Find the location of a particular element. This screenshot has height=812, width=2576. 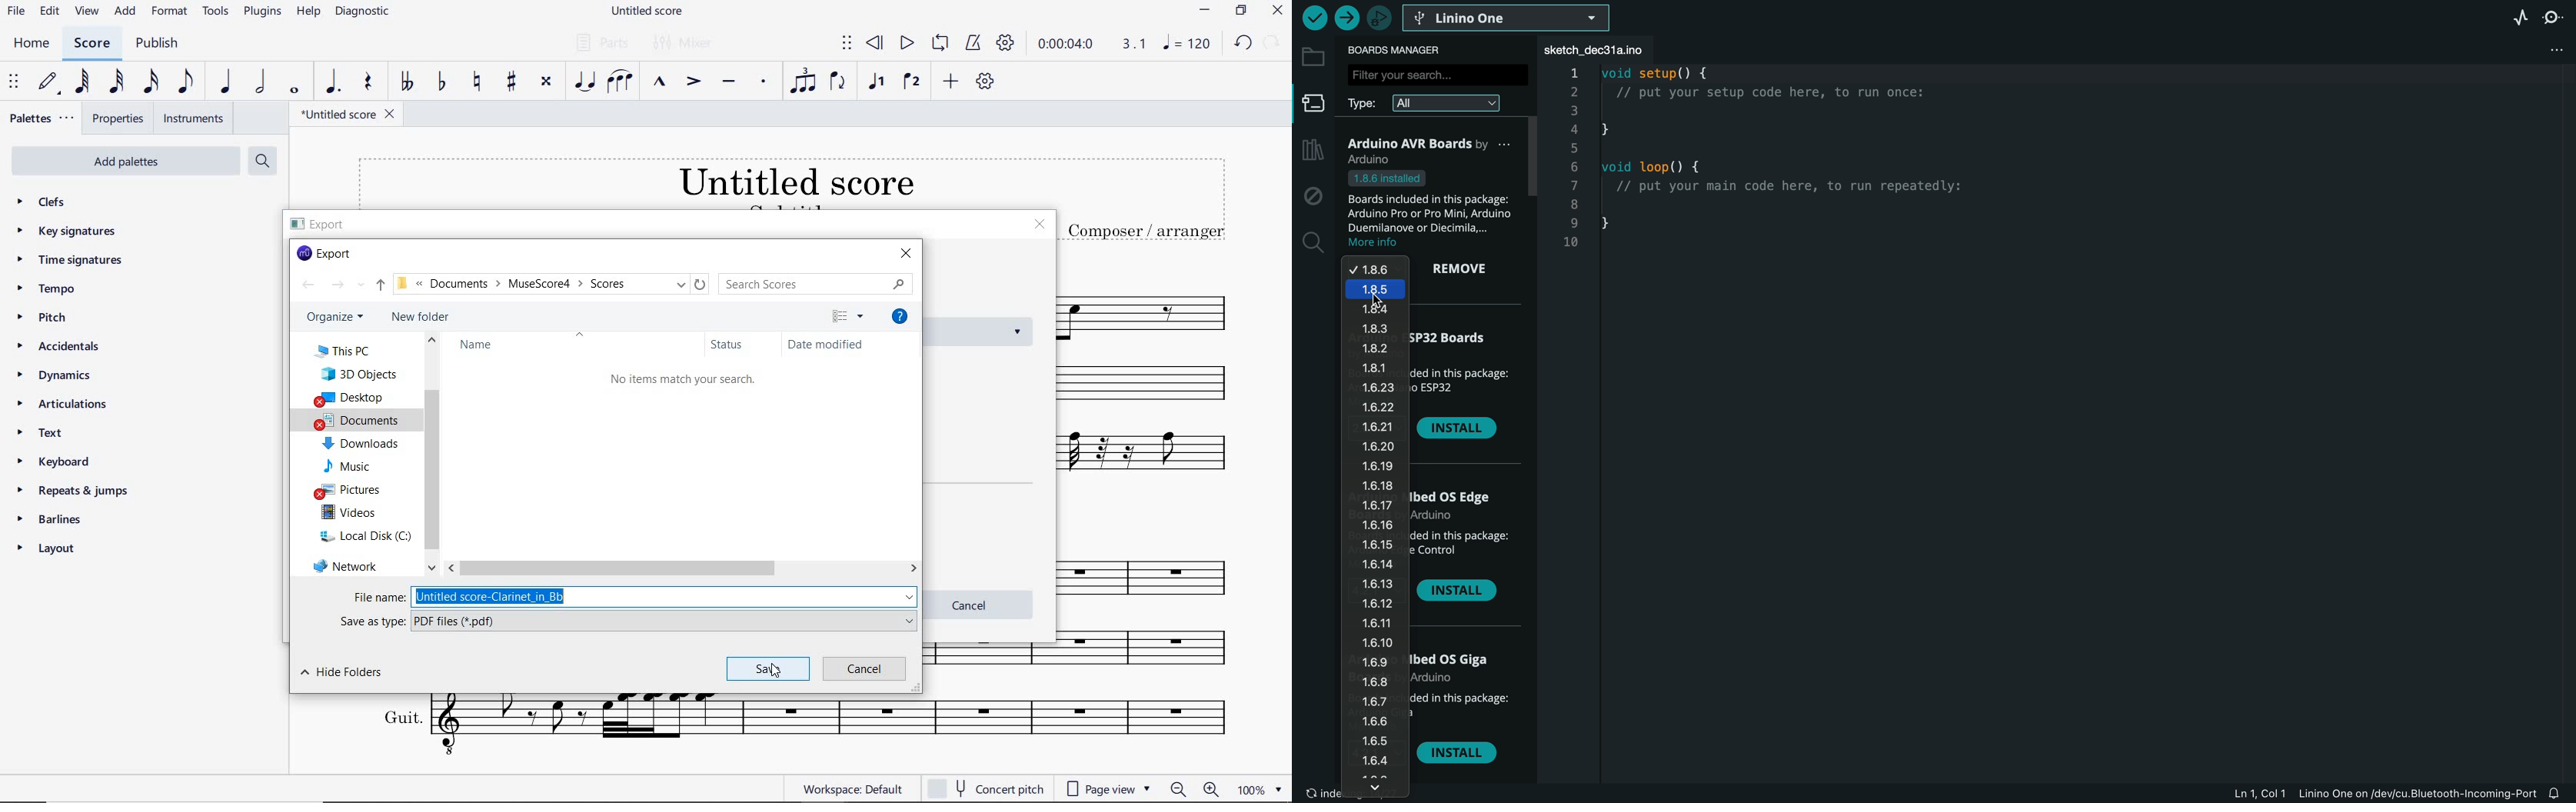

ADD is located at coordinates (953, 81).